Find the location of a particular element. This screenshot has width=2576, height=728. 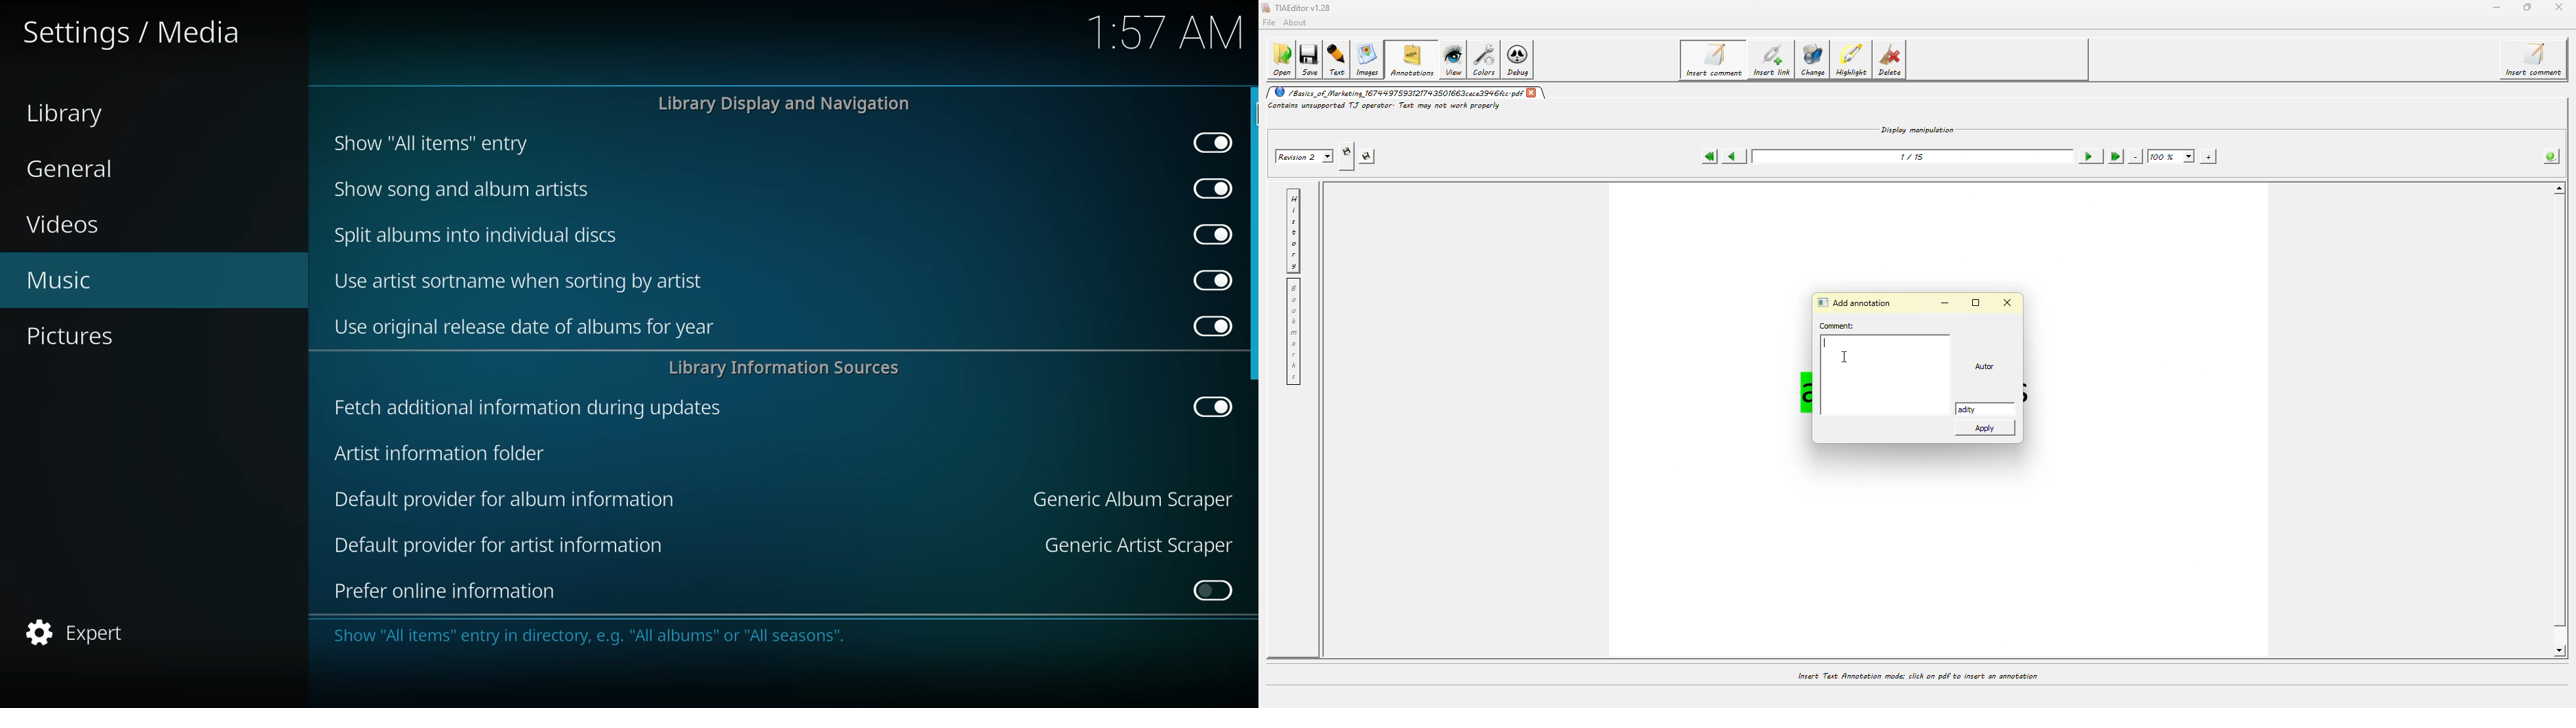

default provider for artist information is located at coordinates (500, 545).